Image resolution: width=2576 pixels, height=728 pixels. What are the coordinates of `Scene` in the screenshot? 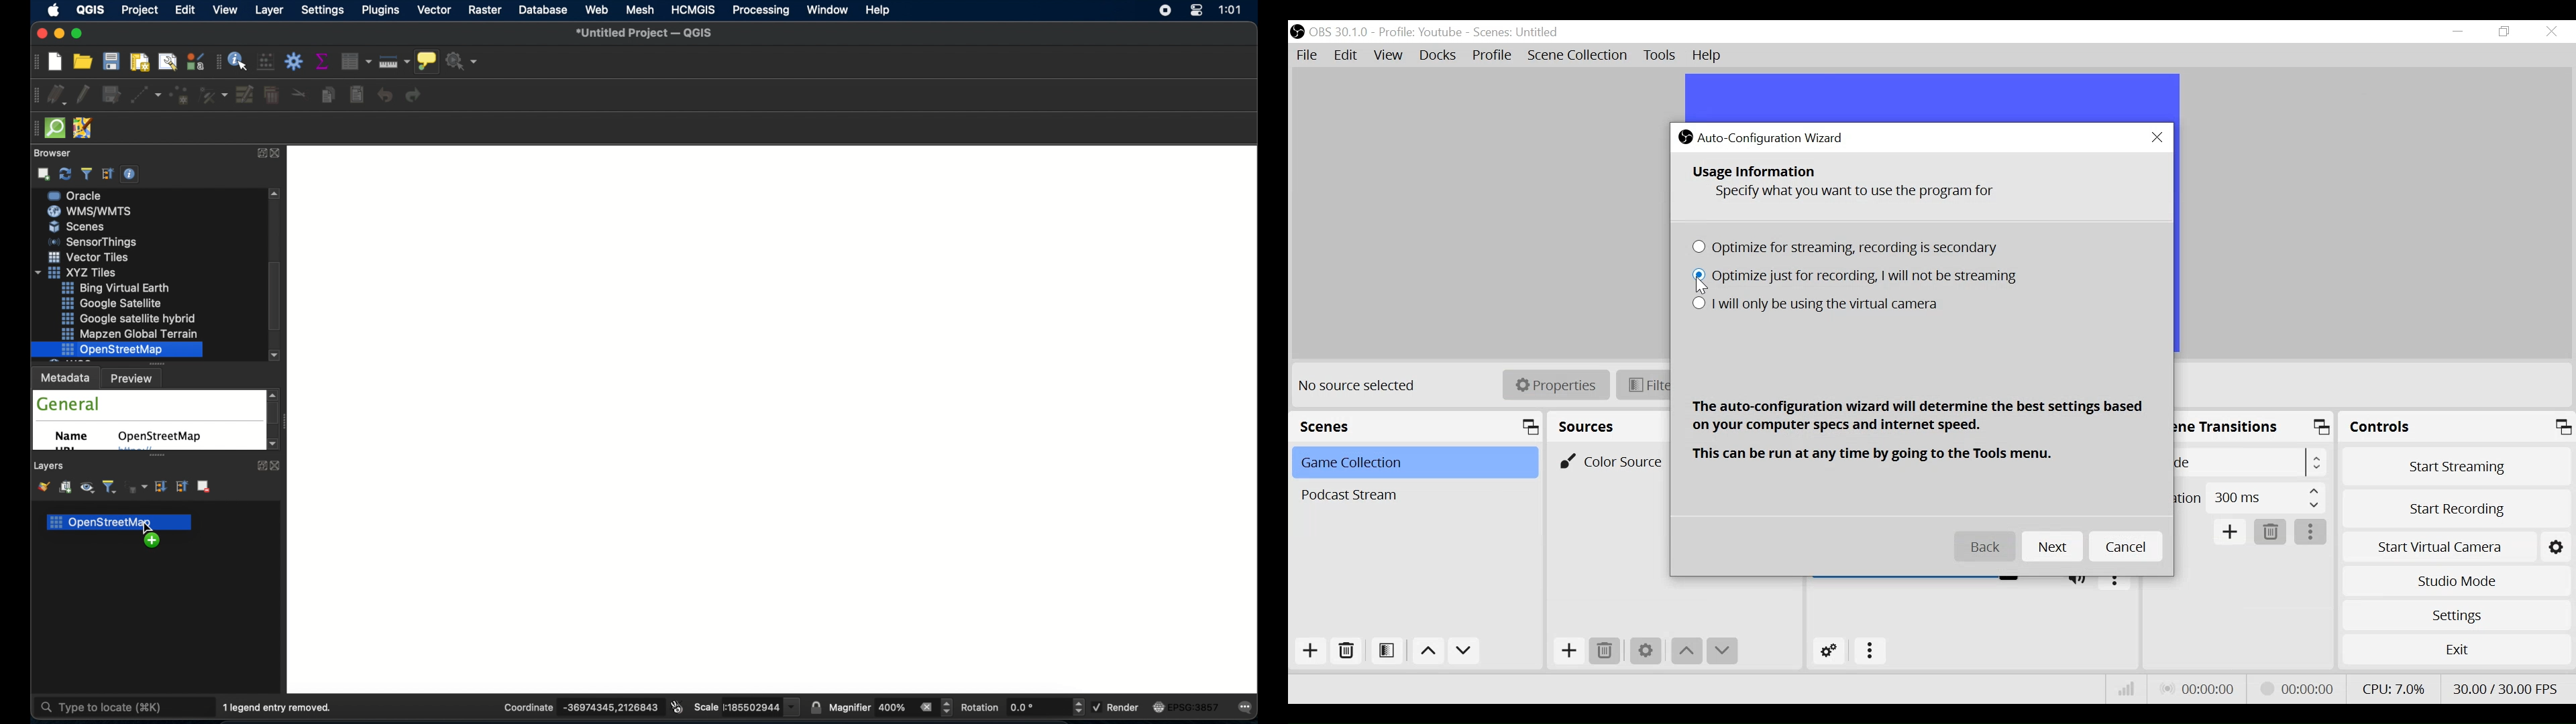 It's located at (1412, 495).